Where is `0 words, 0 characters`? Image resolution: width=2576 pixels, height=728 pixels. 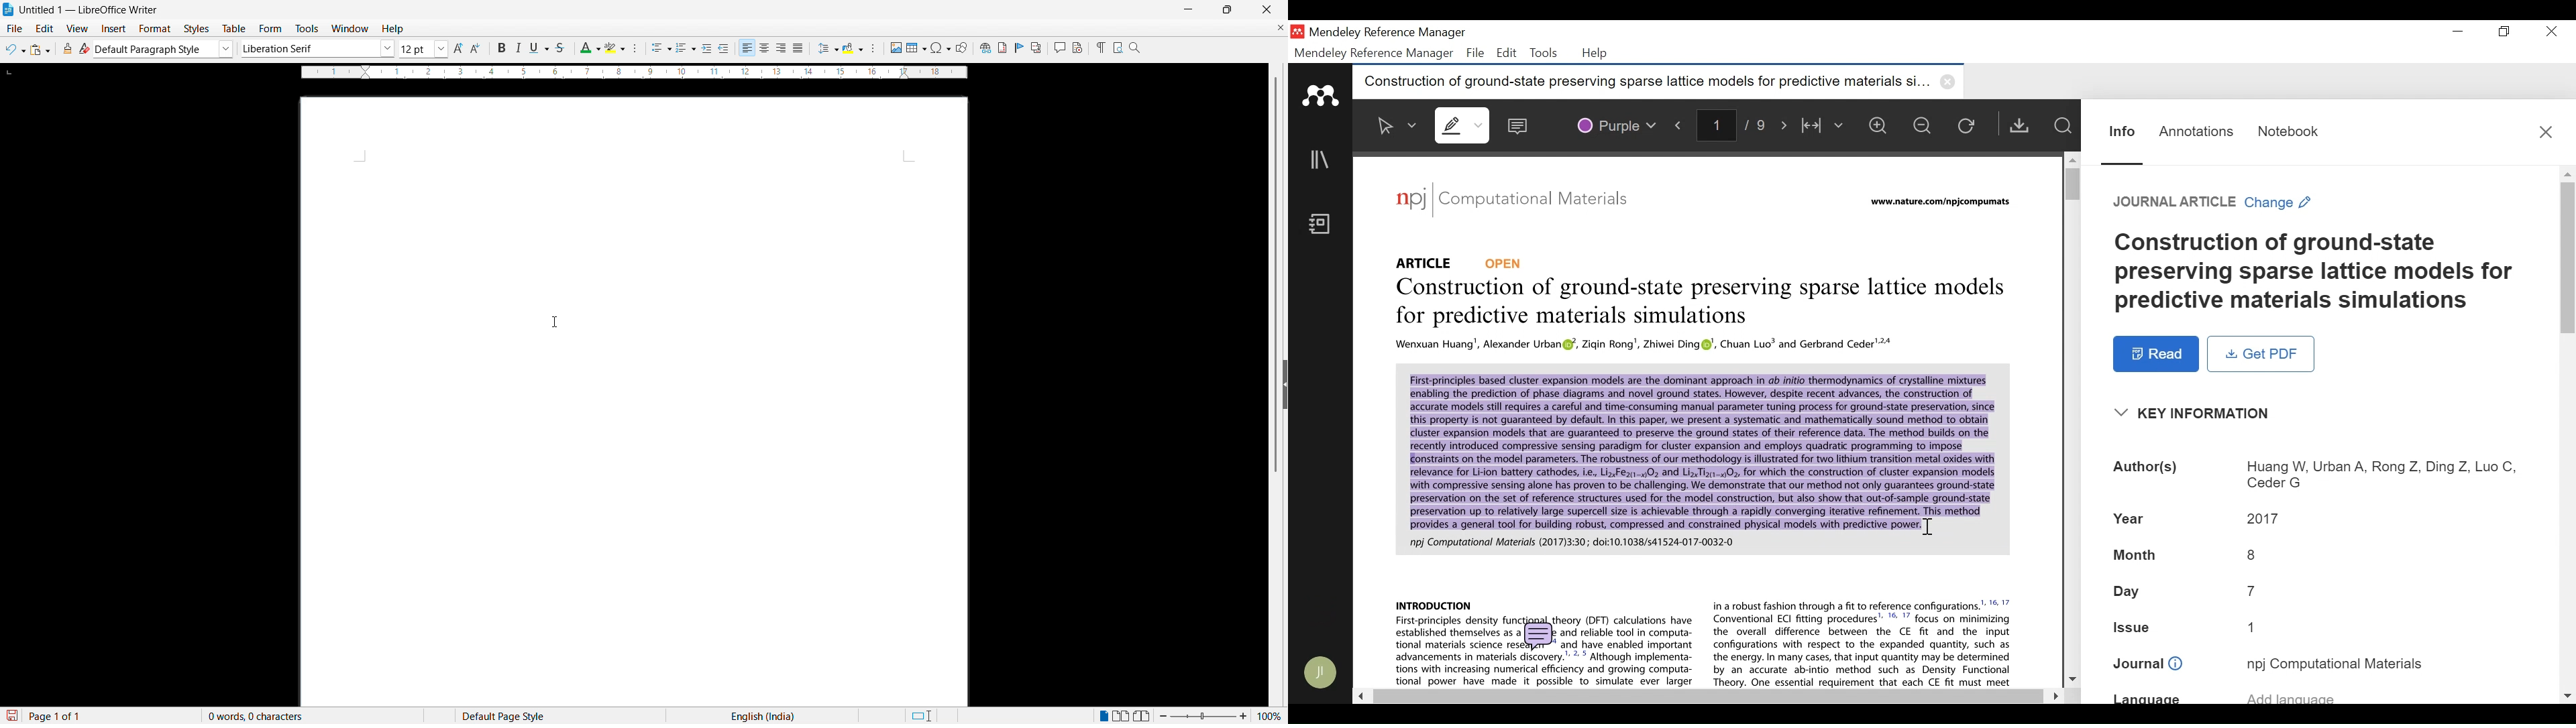
0 words, 0 characters is located at coordinates (256, 716).